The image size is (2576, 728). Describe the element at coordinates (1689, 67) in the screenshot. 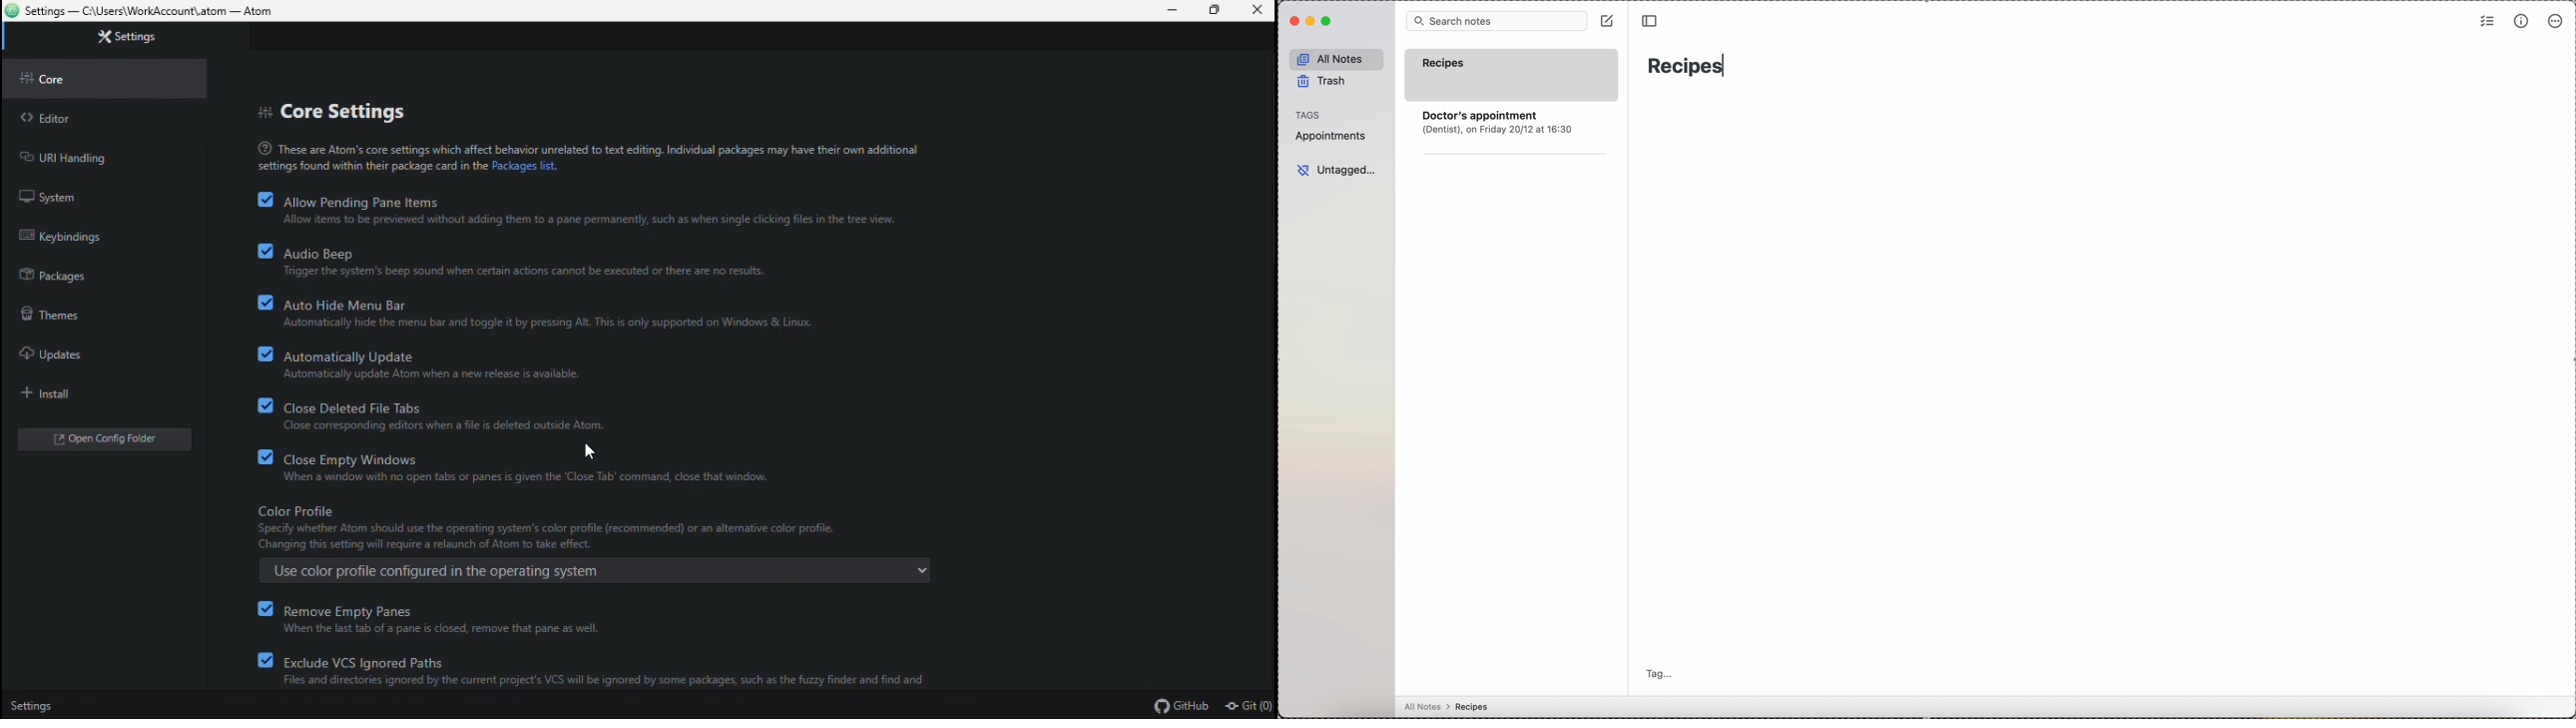

I see `recipes` at that location.